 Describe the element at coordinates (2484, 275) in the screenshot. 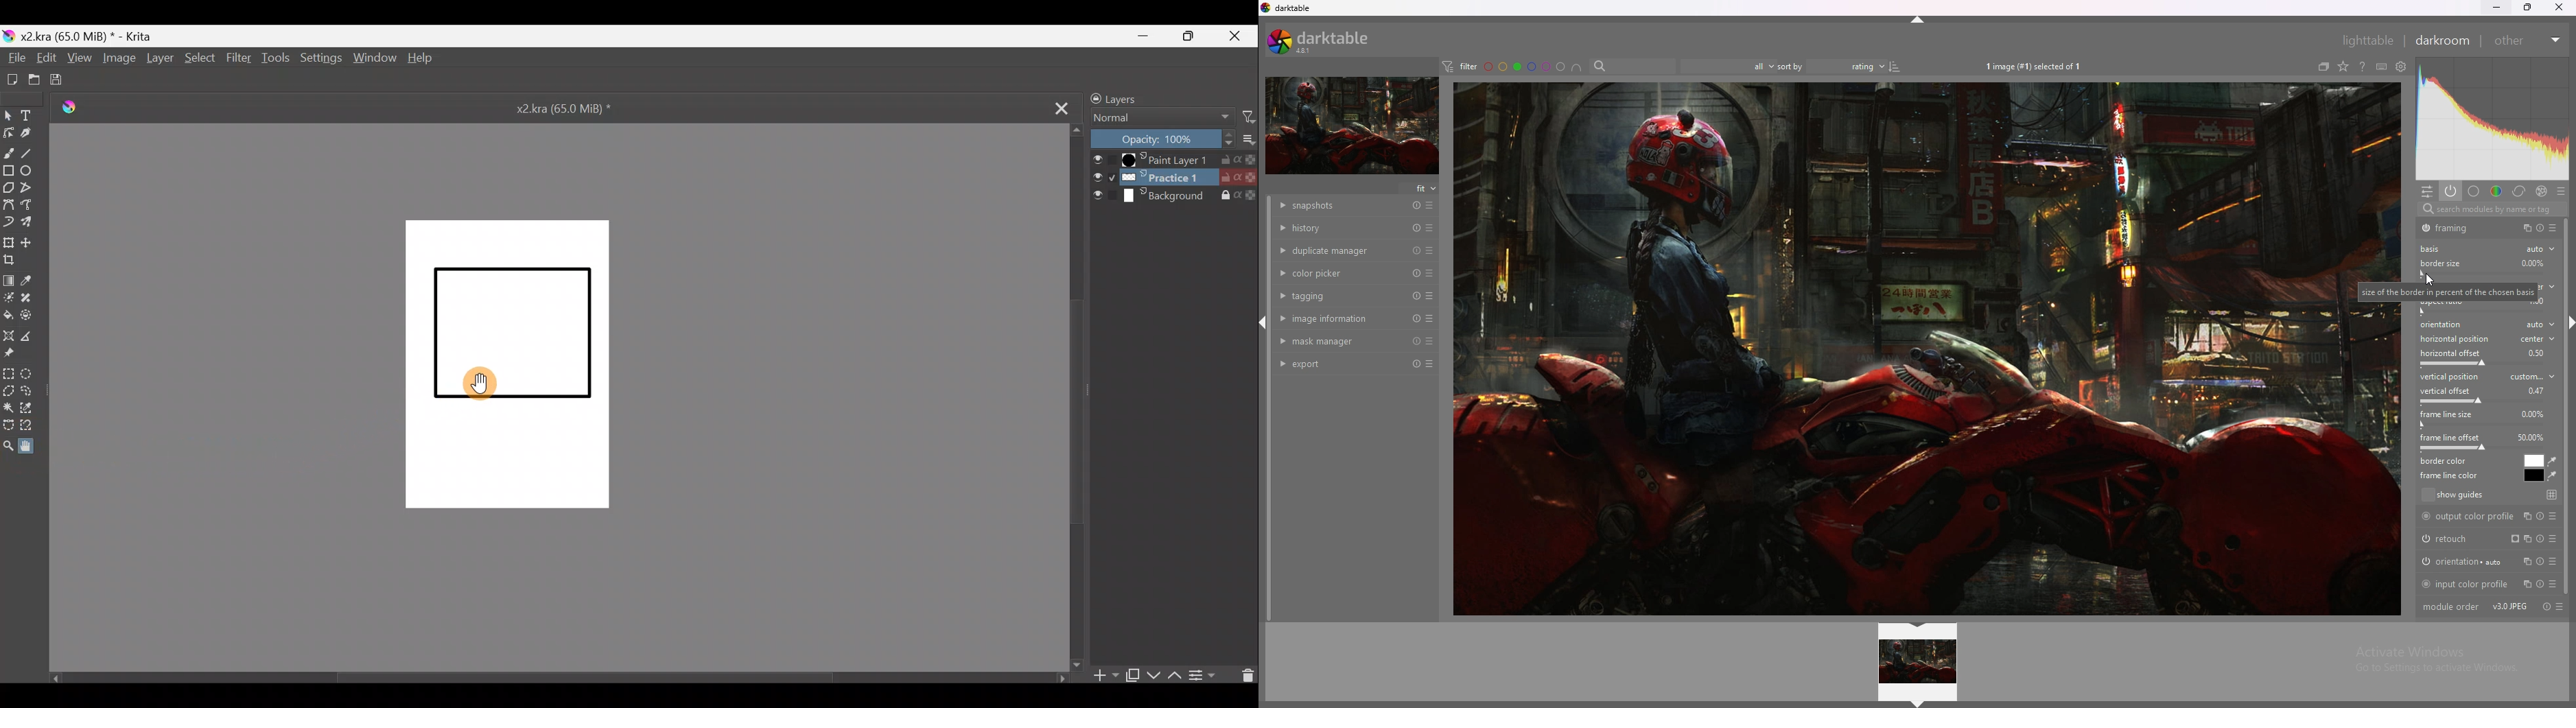

I see `border size bar` at that location.